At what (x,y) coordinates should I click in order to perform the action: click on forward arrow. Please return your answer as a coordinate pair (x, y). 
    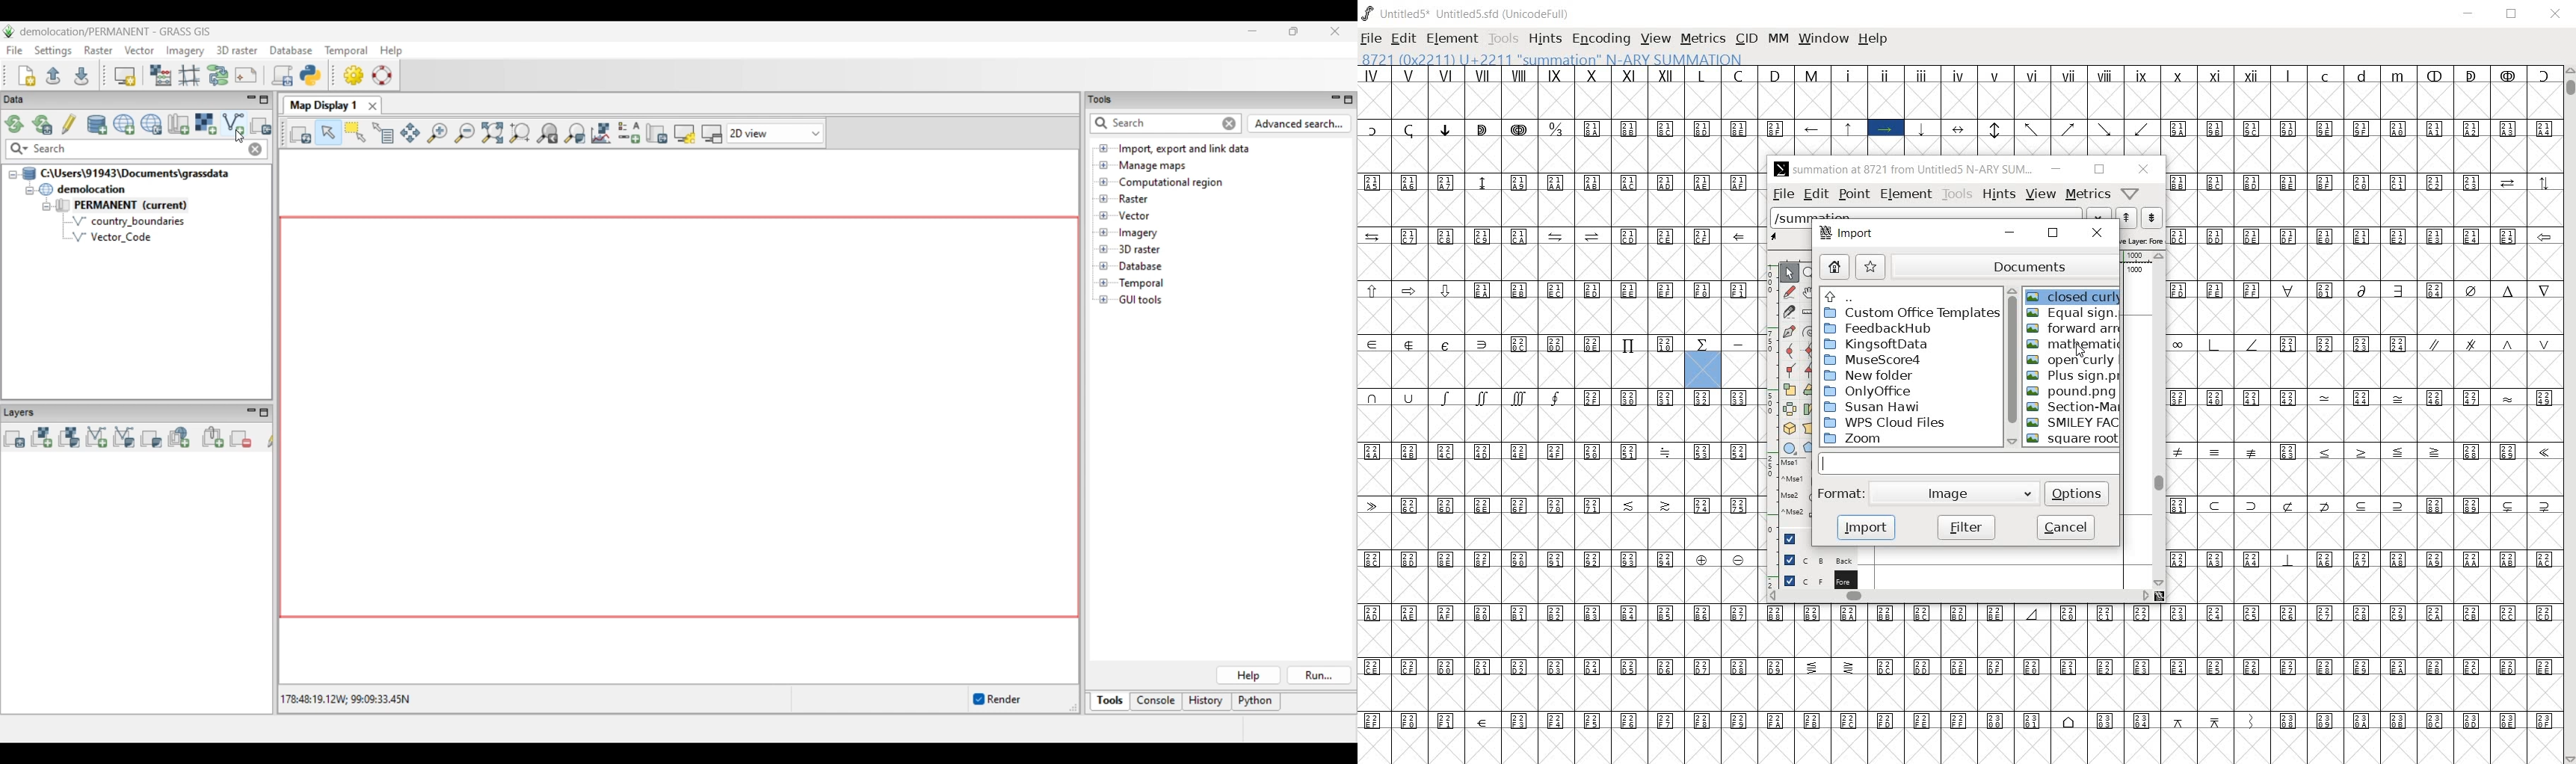
    Looking at the image, I should click on (2074, 328).